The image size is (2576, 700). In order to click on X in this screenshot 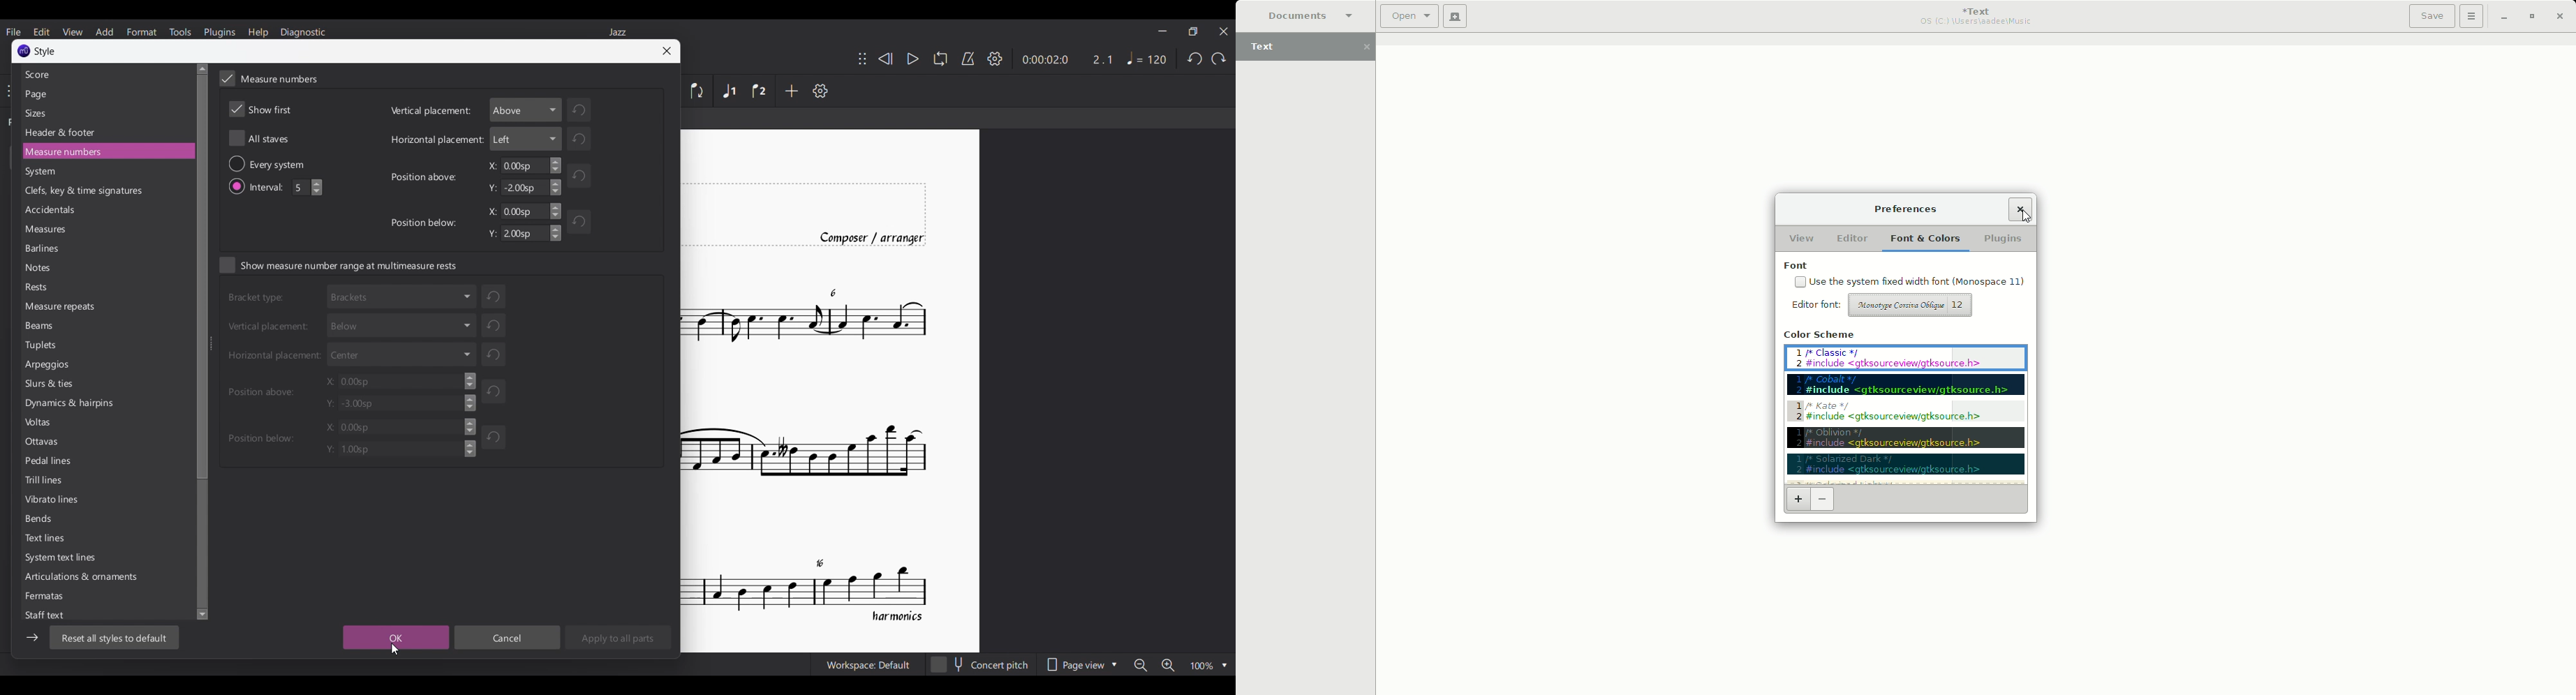, I will do `click(523, 211)`.